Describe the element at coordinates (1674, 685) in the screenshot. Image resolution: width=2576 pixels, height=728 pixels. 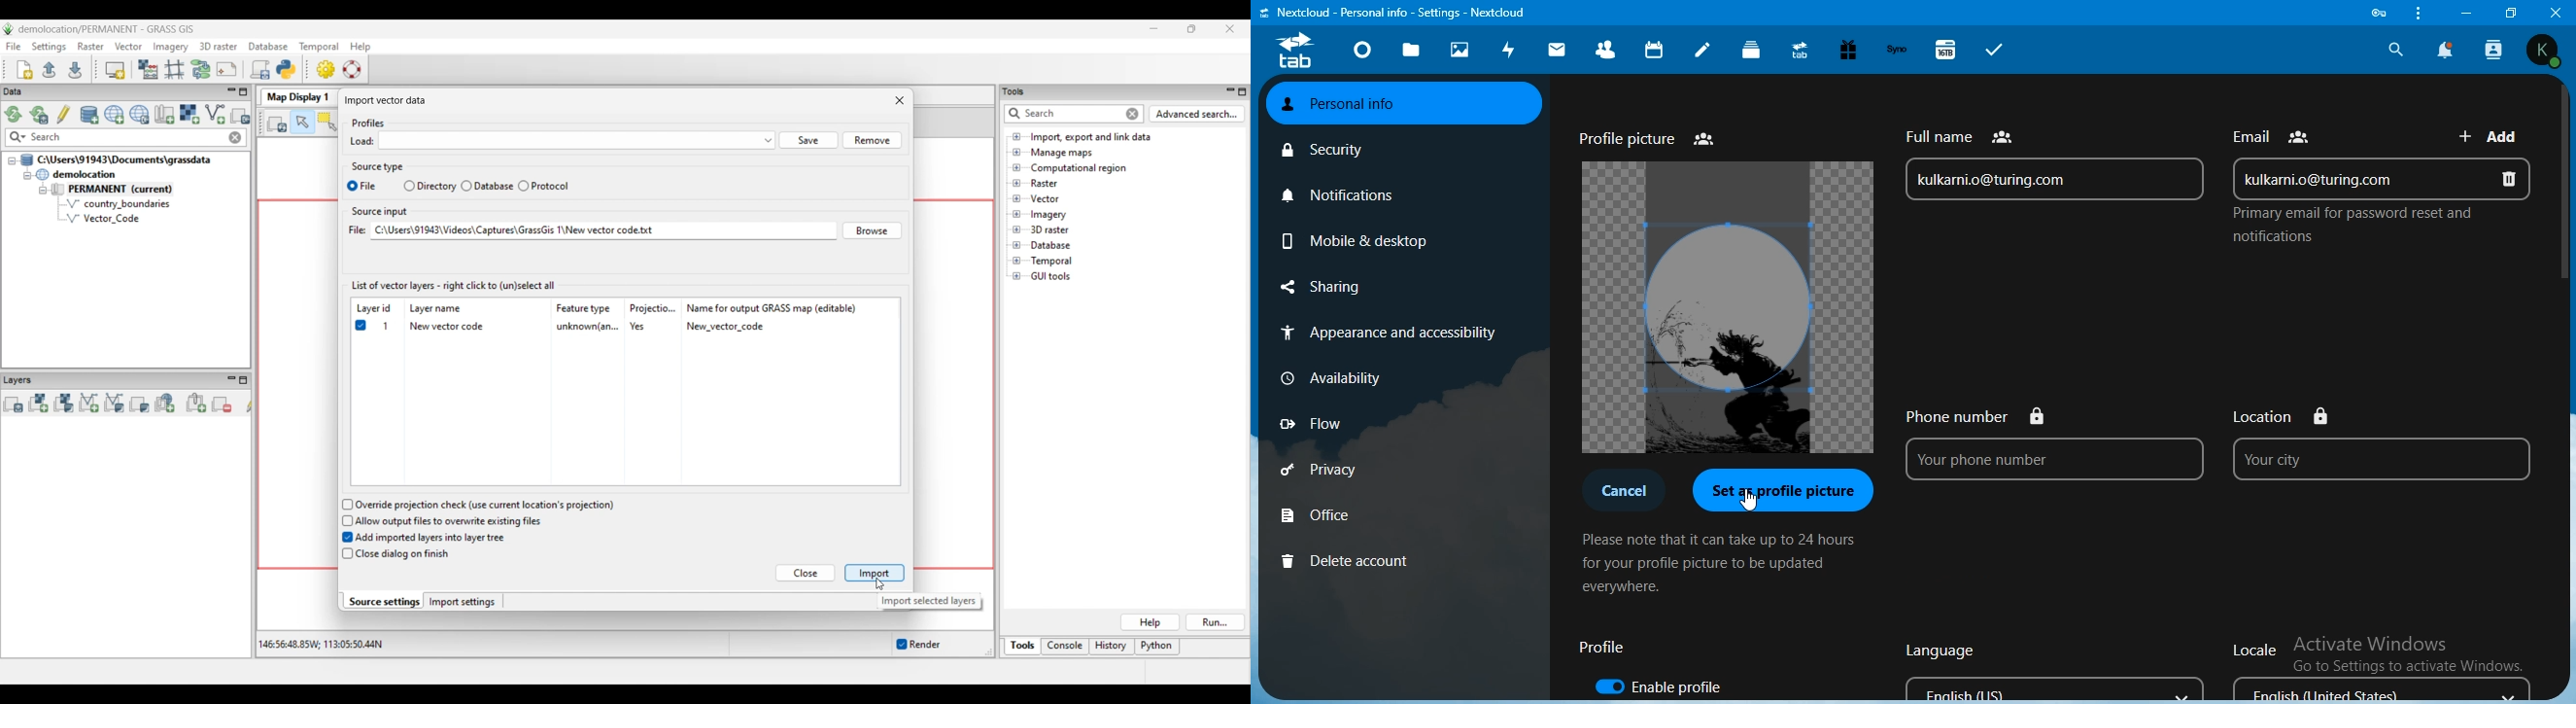
I see `@D Enable profile` at that location.